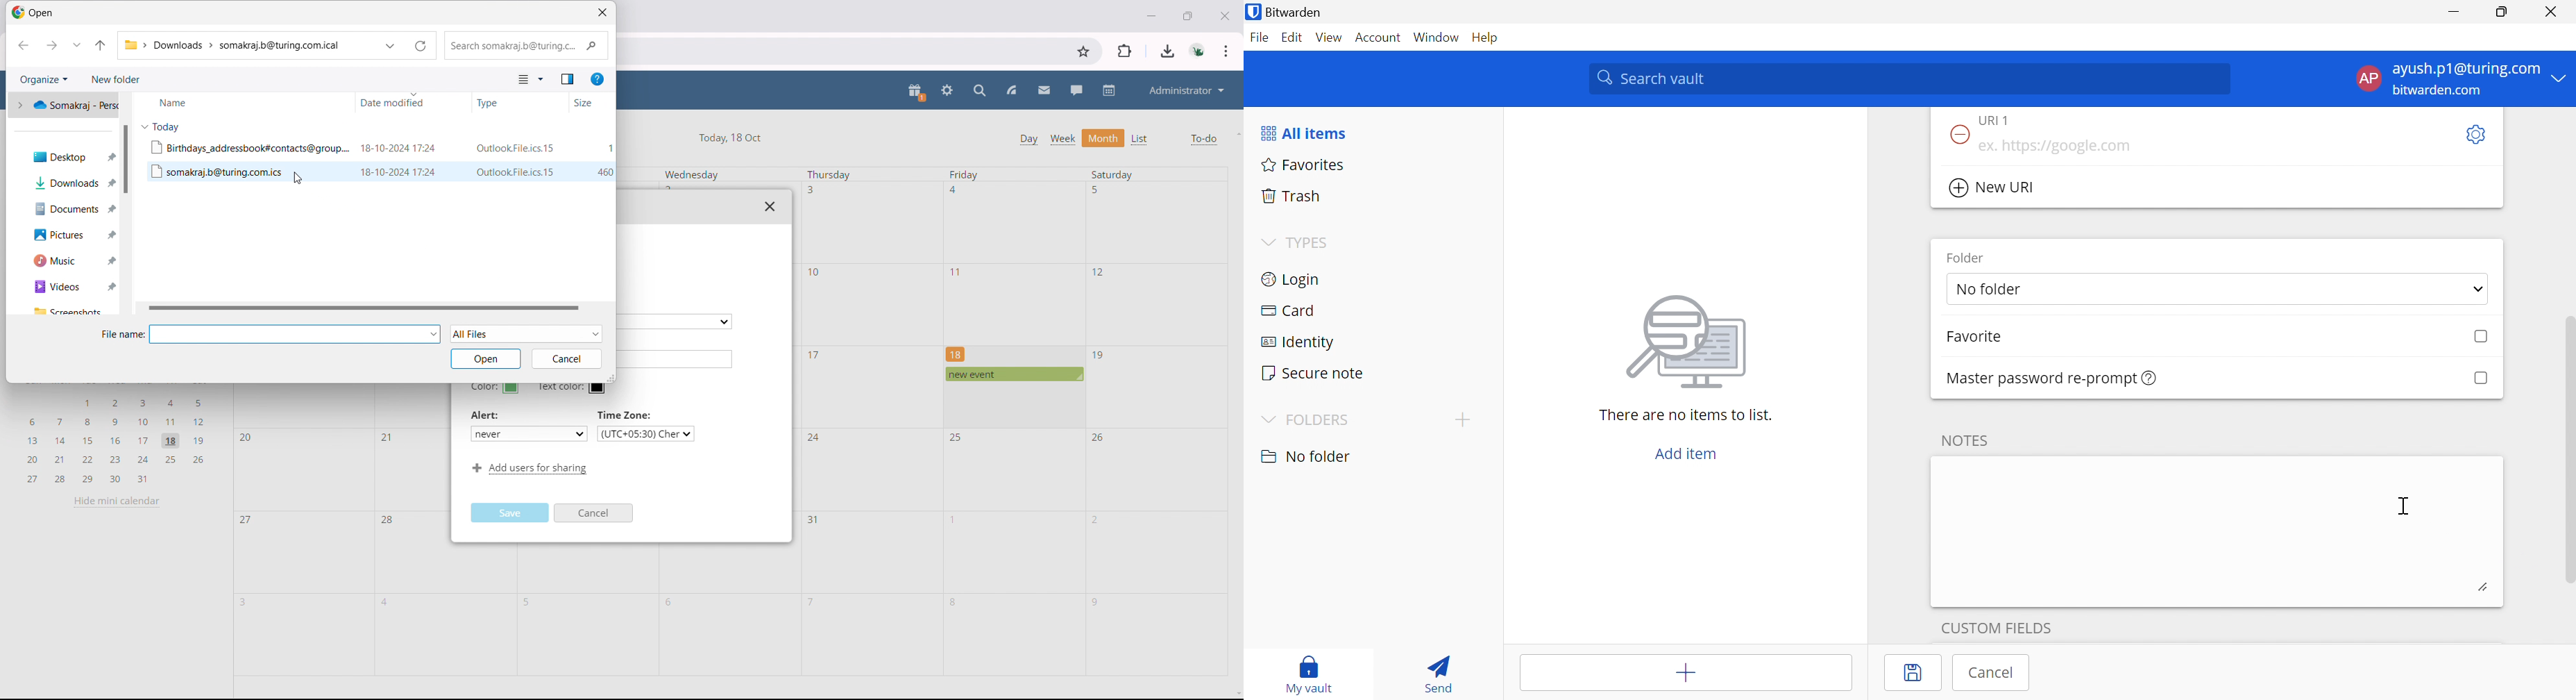 The width and height of the screenshot is (2576, 700). Describe the element at coordinates (770, 206) in the screenshot. I see `close` at that location.